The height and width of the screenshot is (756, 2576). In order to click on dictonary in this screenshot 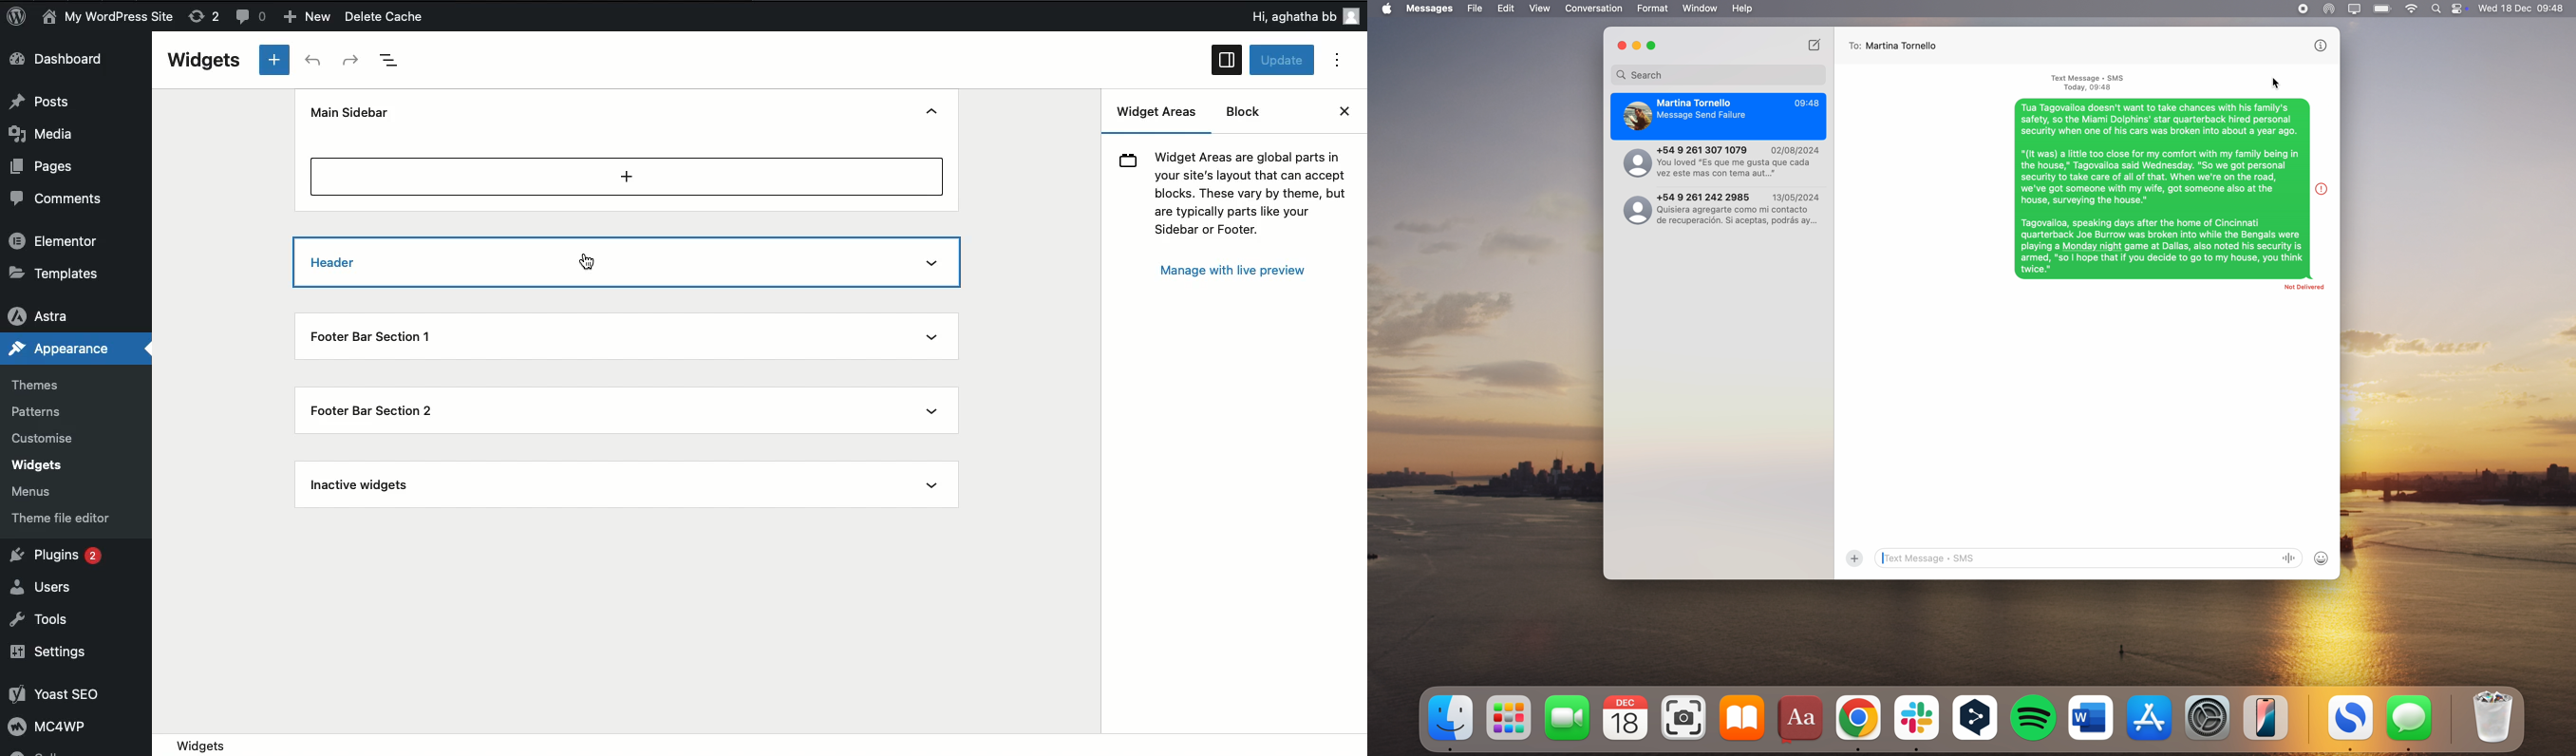, I will do `click(1802, 720)`.